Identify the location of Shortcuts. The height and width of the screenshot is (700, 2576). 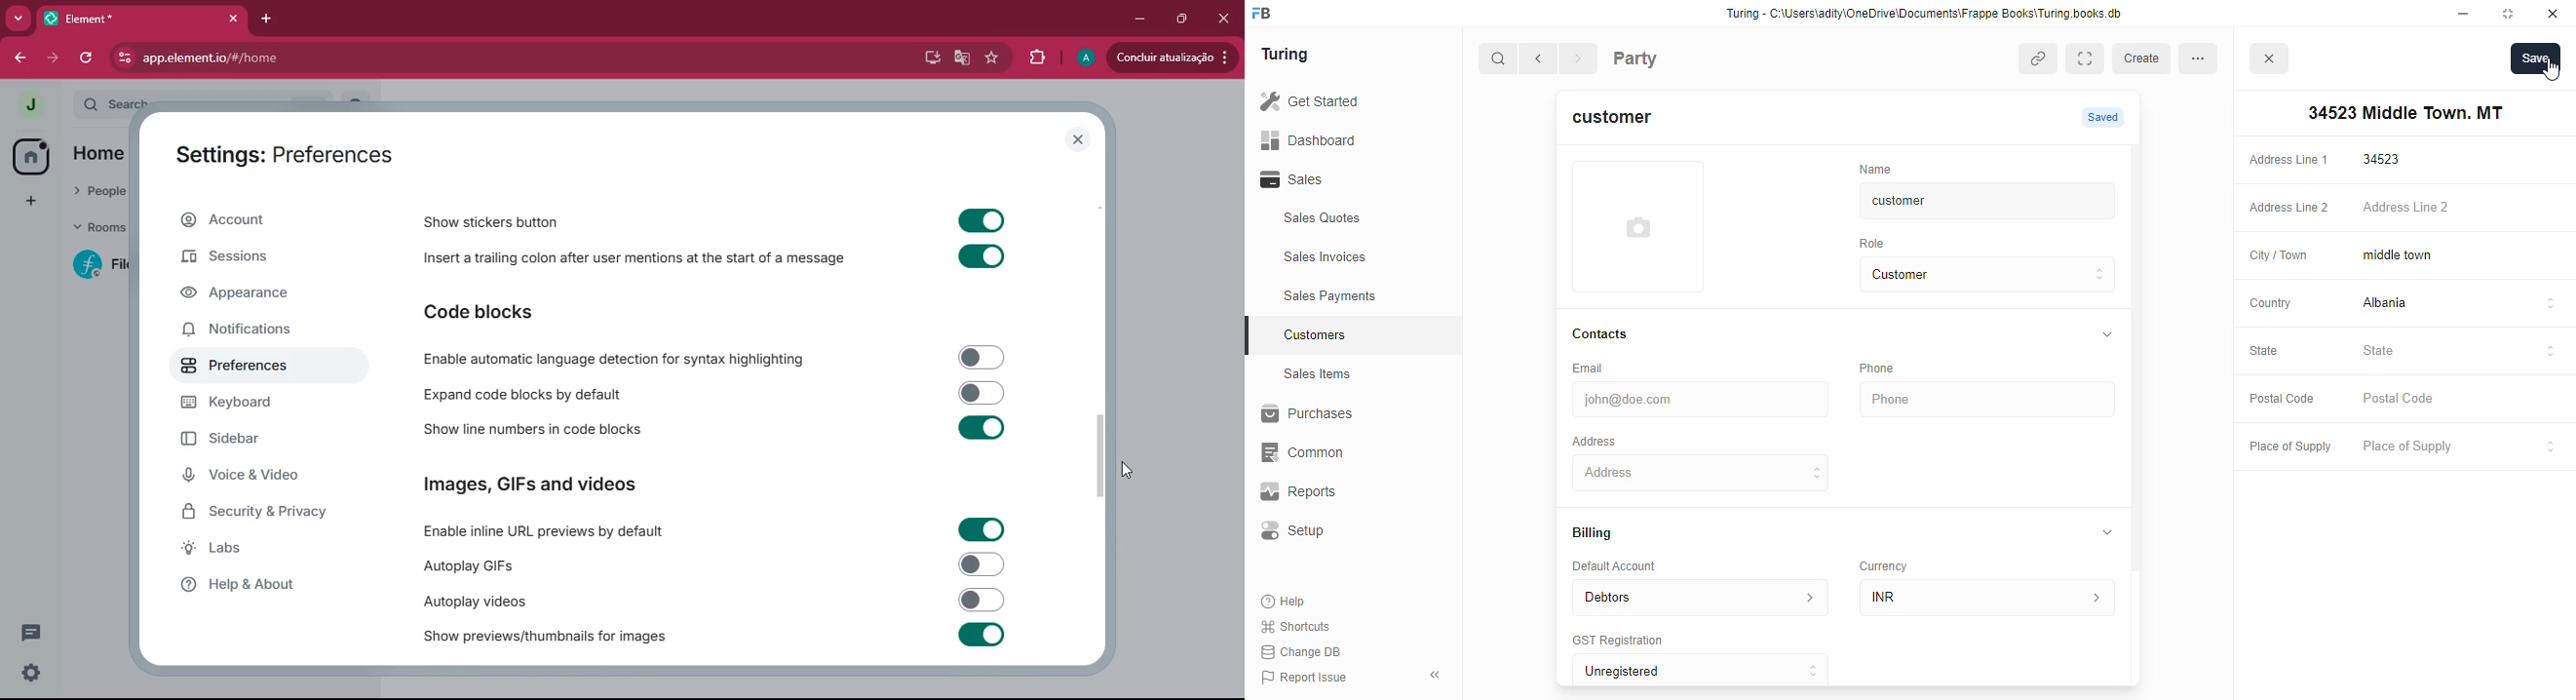
(1301, 627).